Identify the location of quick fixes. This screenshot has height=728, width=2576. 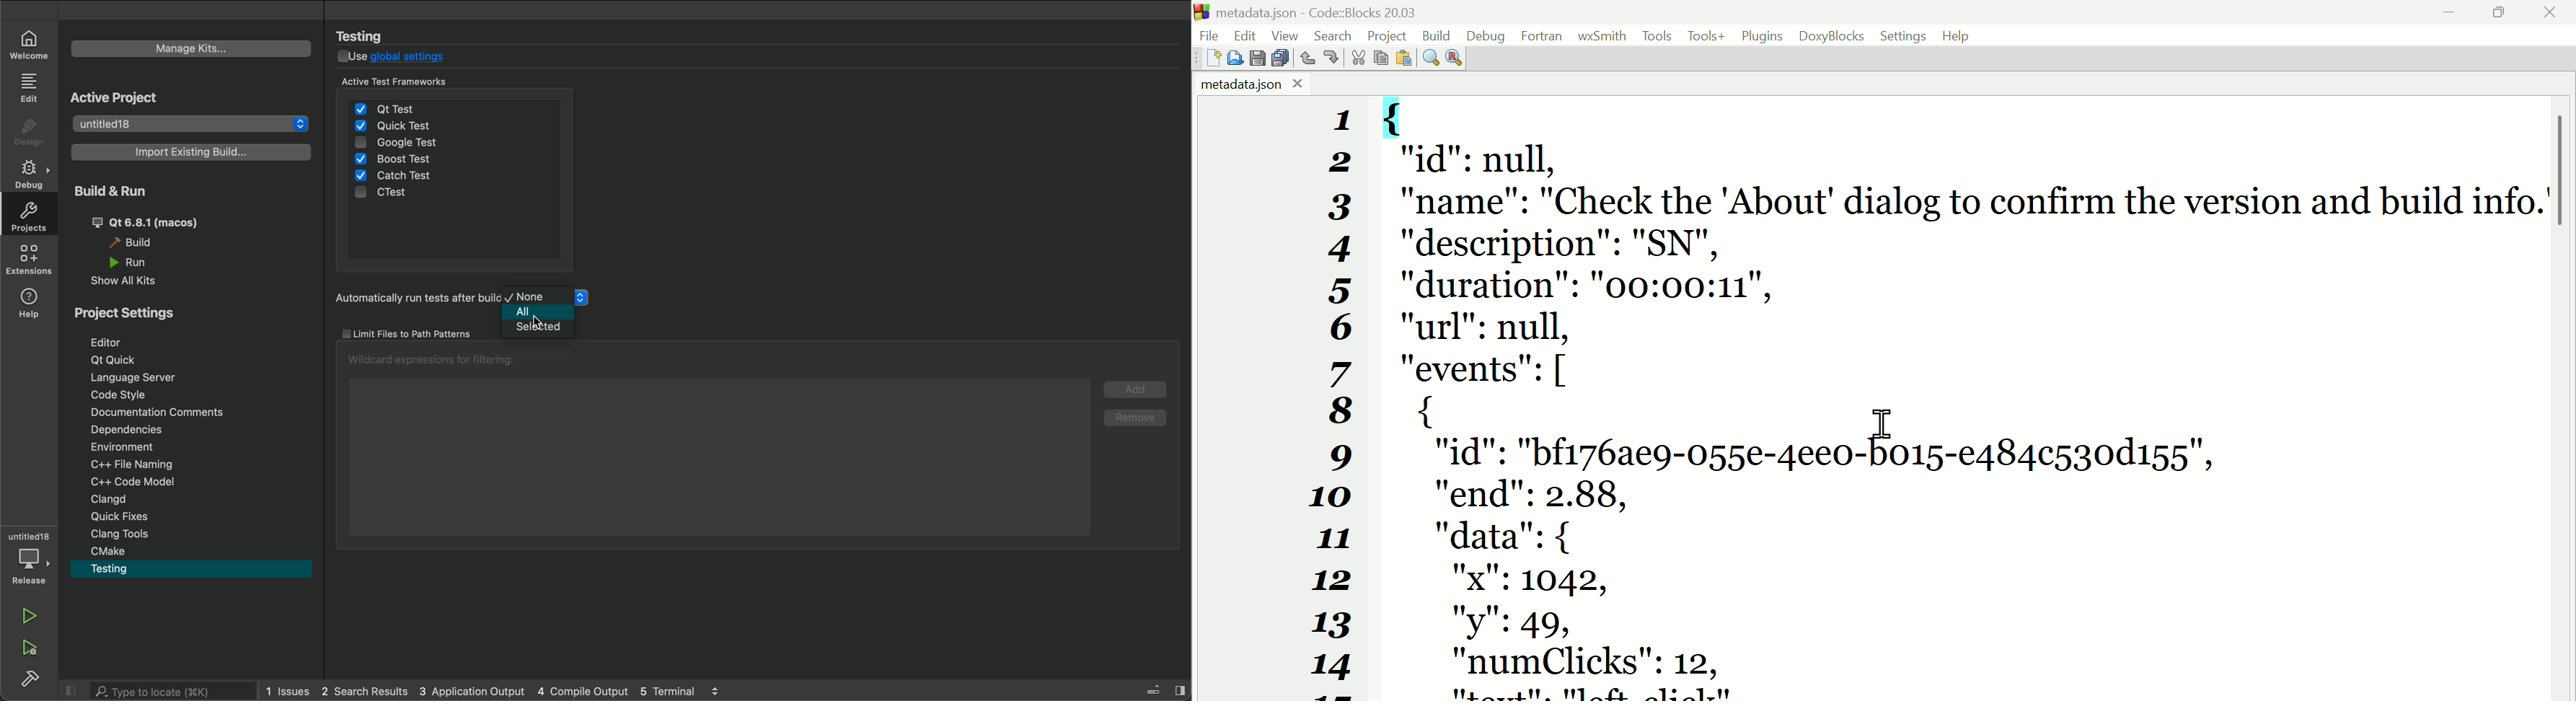
(127, 517).